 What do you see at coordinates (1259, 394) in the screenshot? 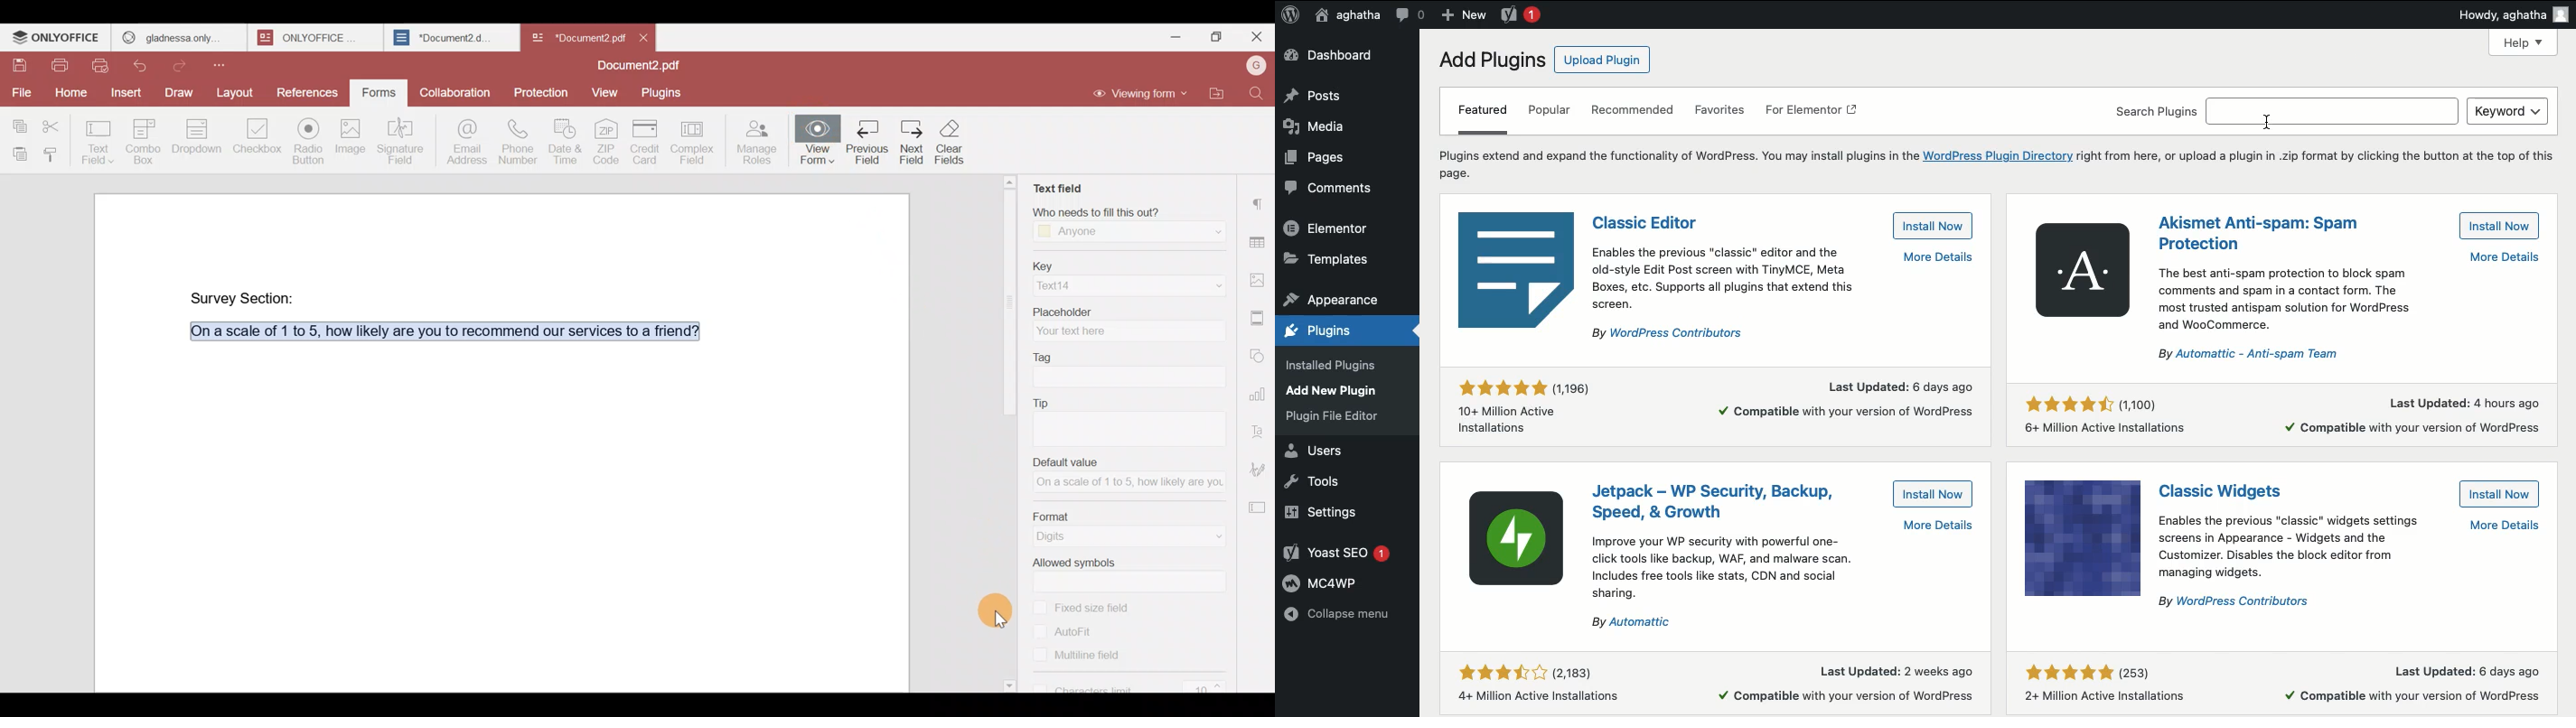
I see `Chart settings` at bounding box center [1259, 394].